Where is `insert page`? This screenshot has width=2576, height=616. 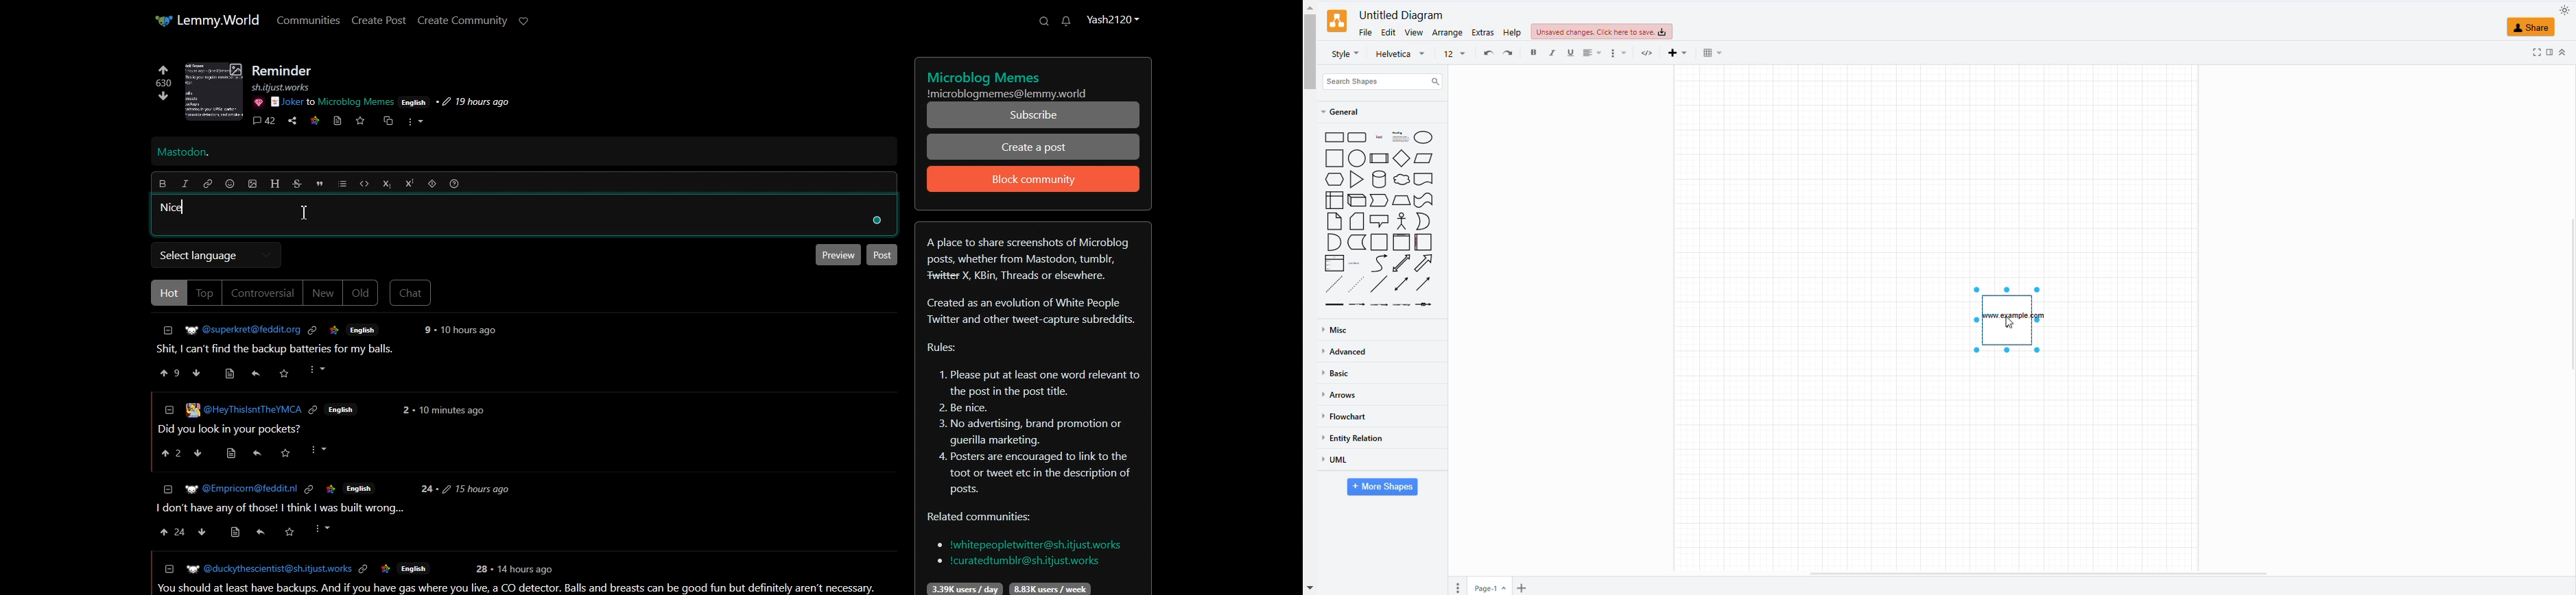 insert page is located at coordinates (1520, 588).